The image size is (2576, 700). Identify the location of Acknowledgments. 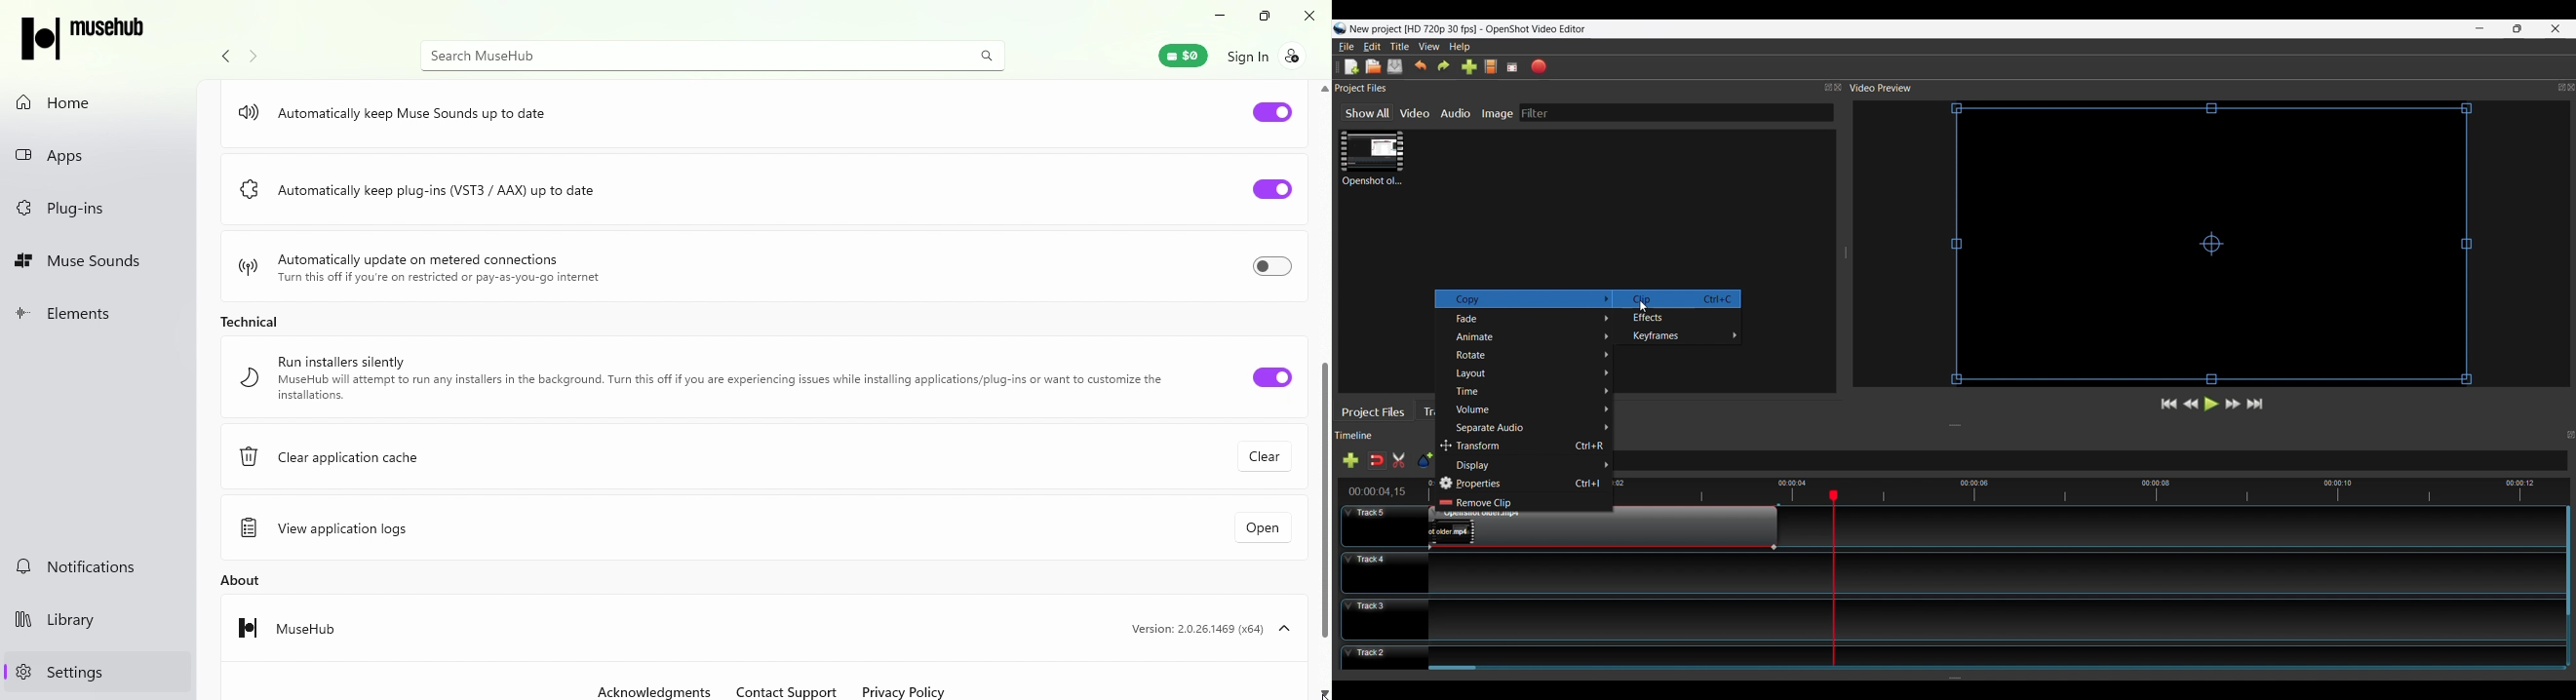
(654, 690).